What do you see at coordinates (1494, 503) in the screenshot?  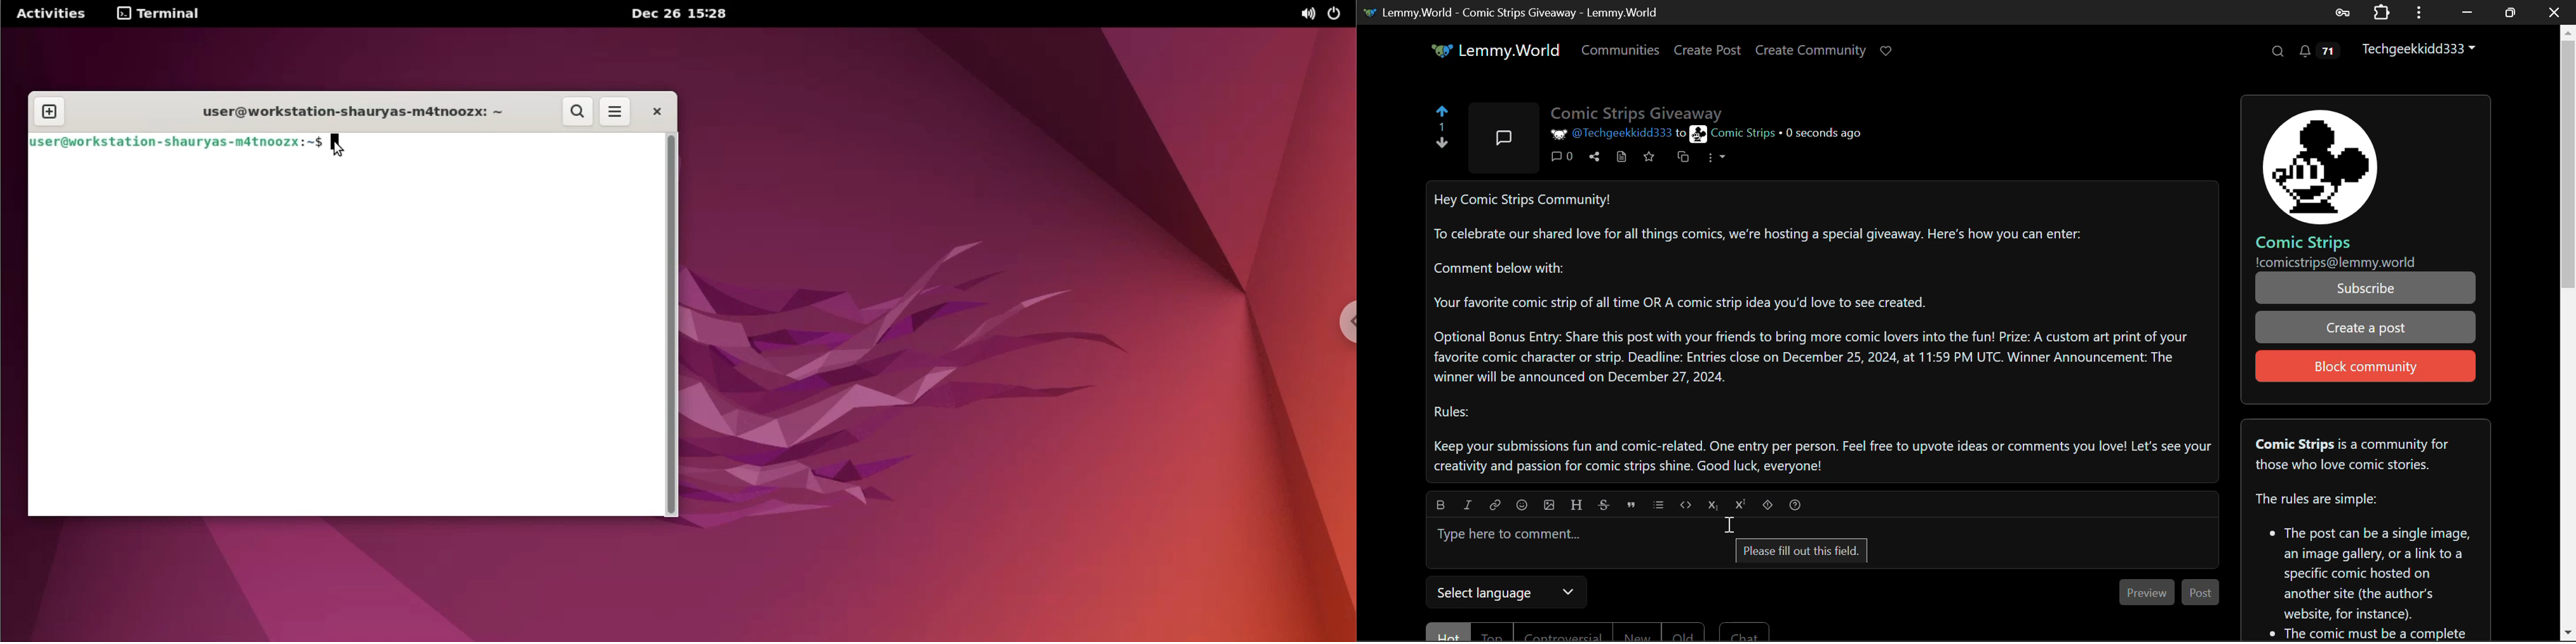 I see `italic` at bounding box center [1494, 503].